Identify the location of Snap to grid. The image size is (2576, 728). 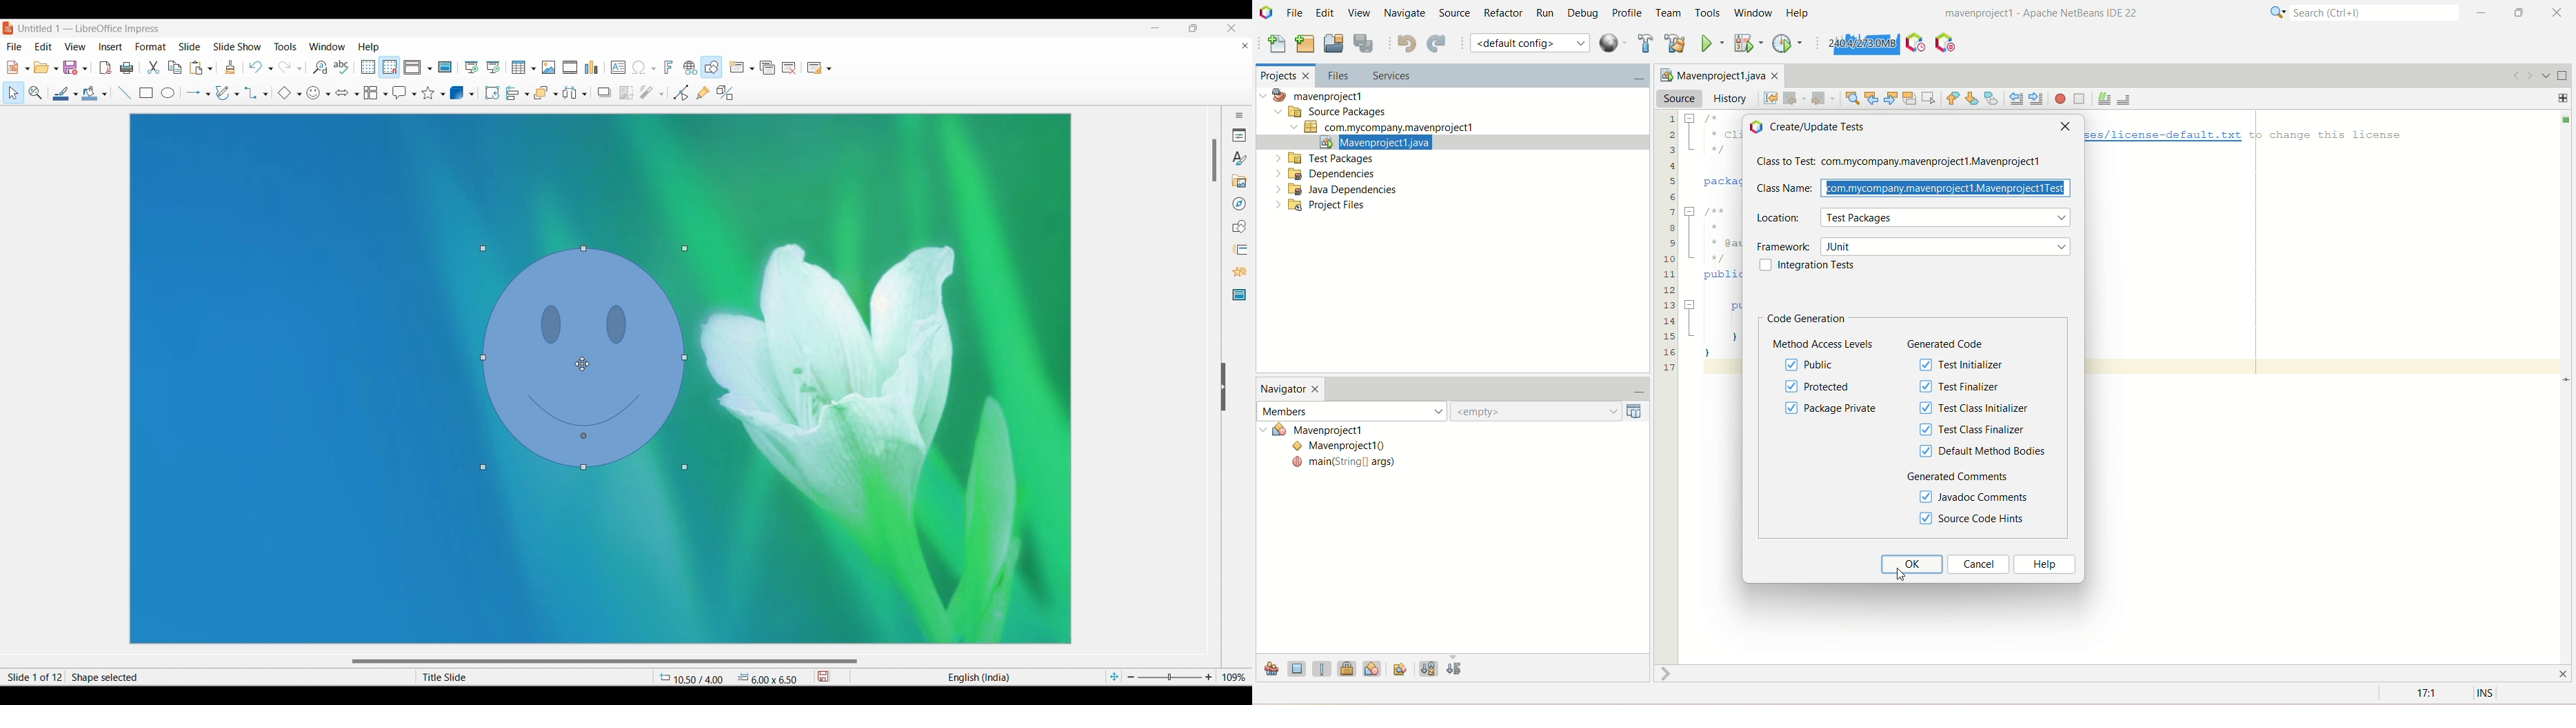
(390, 68).